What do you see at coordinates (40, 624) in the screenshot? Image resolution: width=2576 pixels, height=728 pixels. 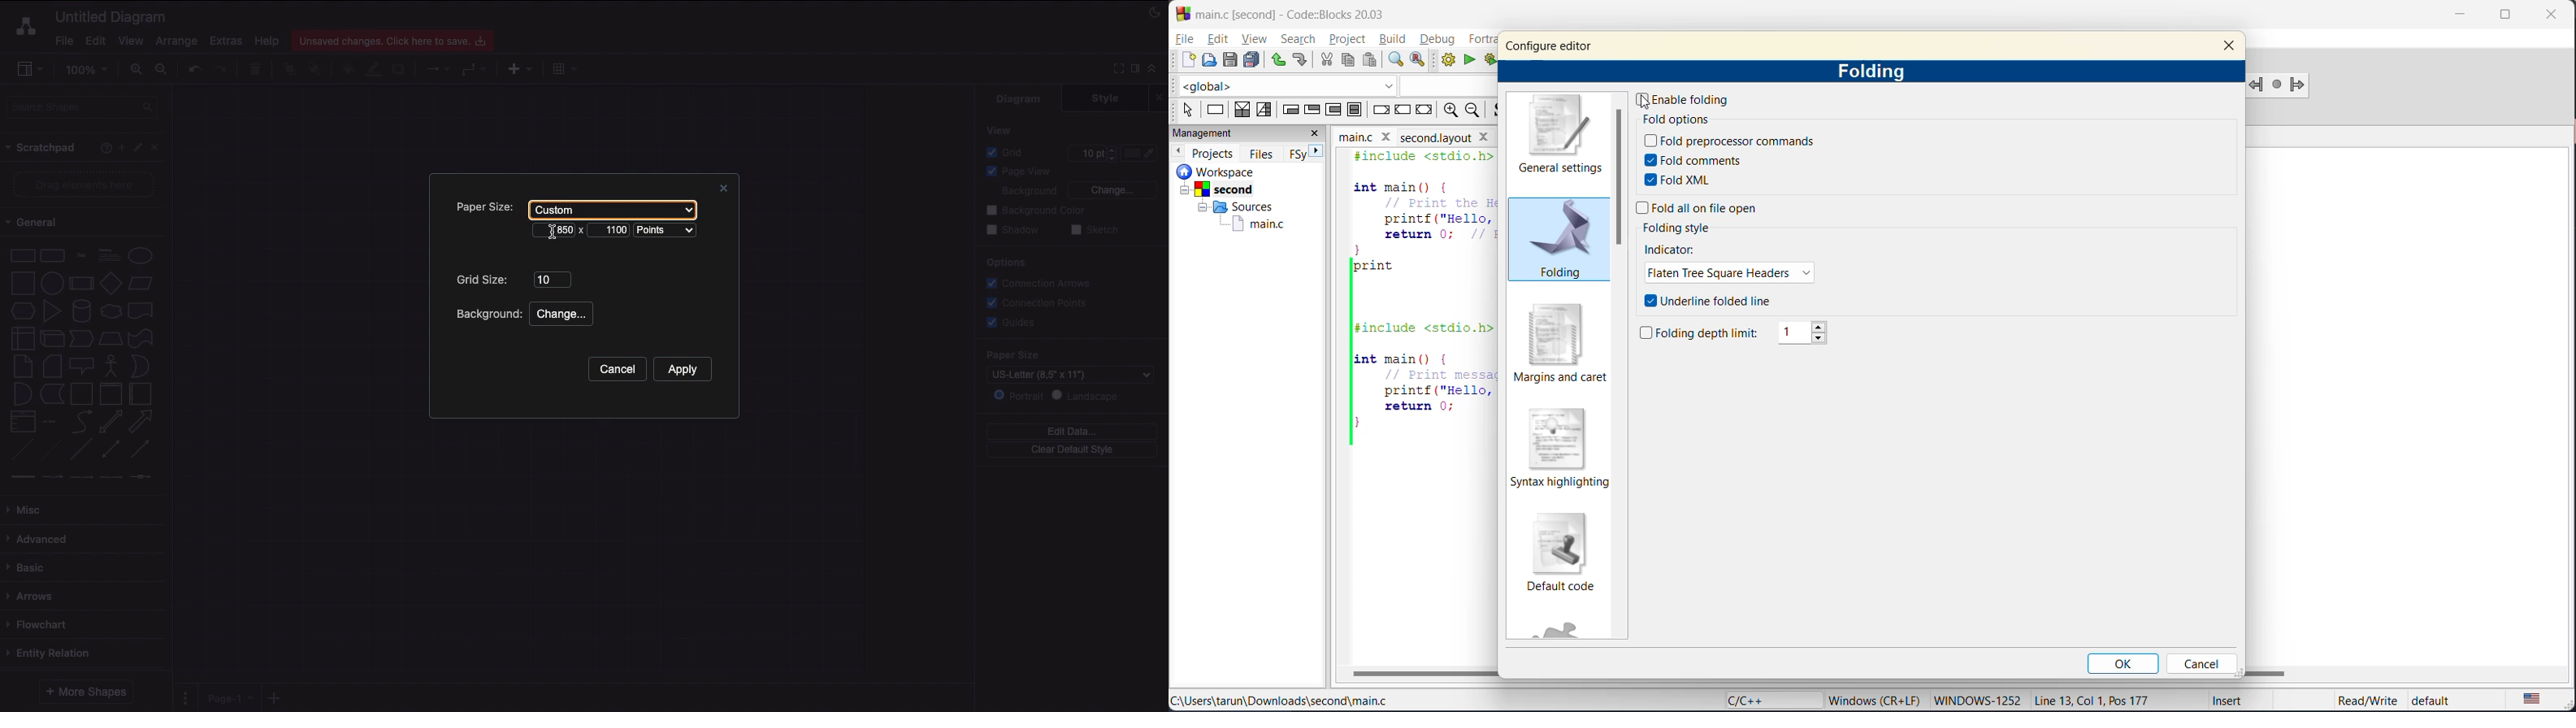 I see `Flowchart` at bounding box center [40, 624].